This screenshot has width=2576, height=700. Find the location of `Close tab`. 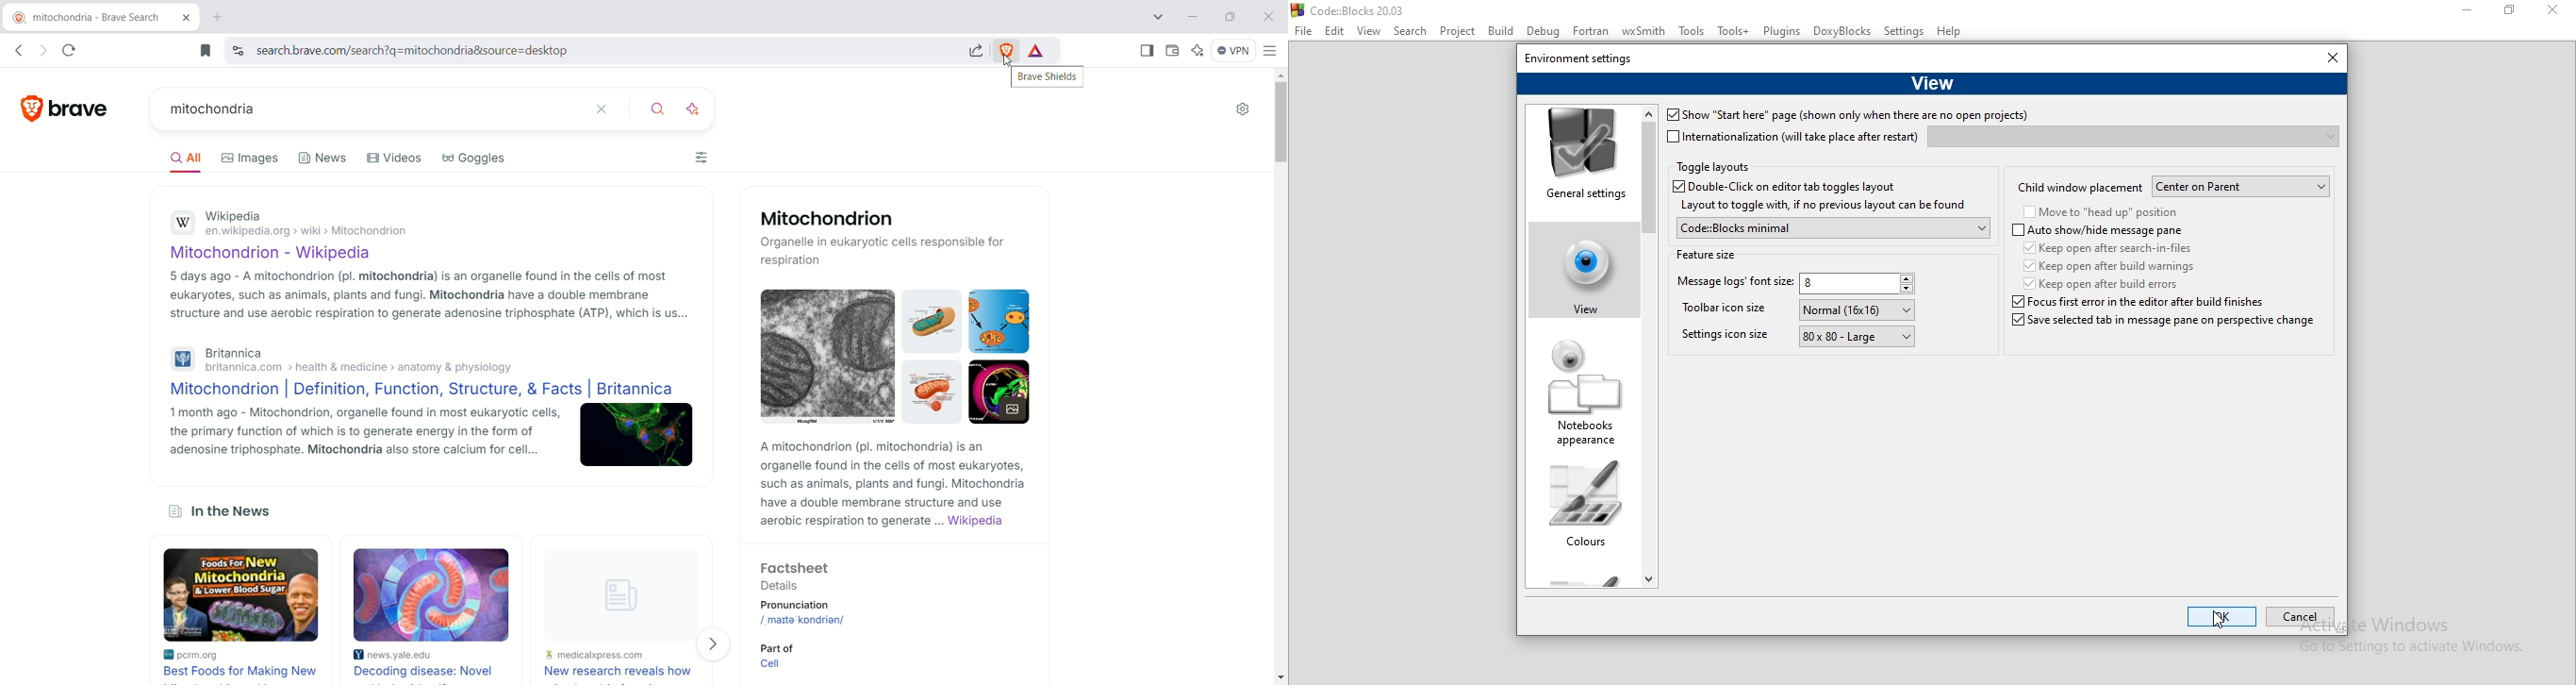

Close tab is located at coordinates (187, 18).